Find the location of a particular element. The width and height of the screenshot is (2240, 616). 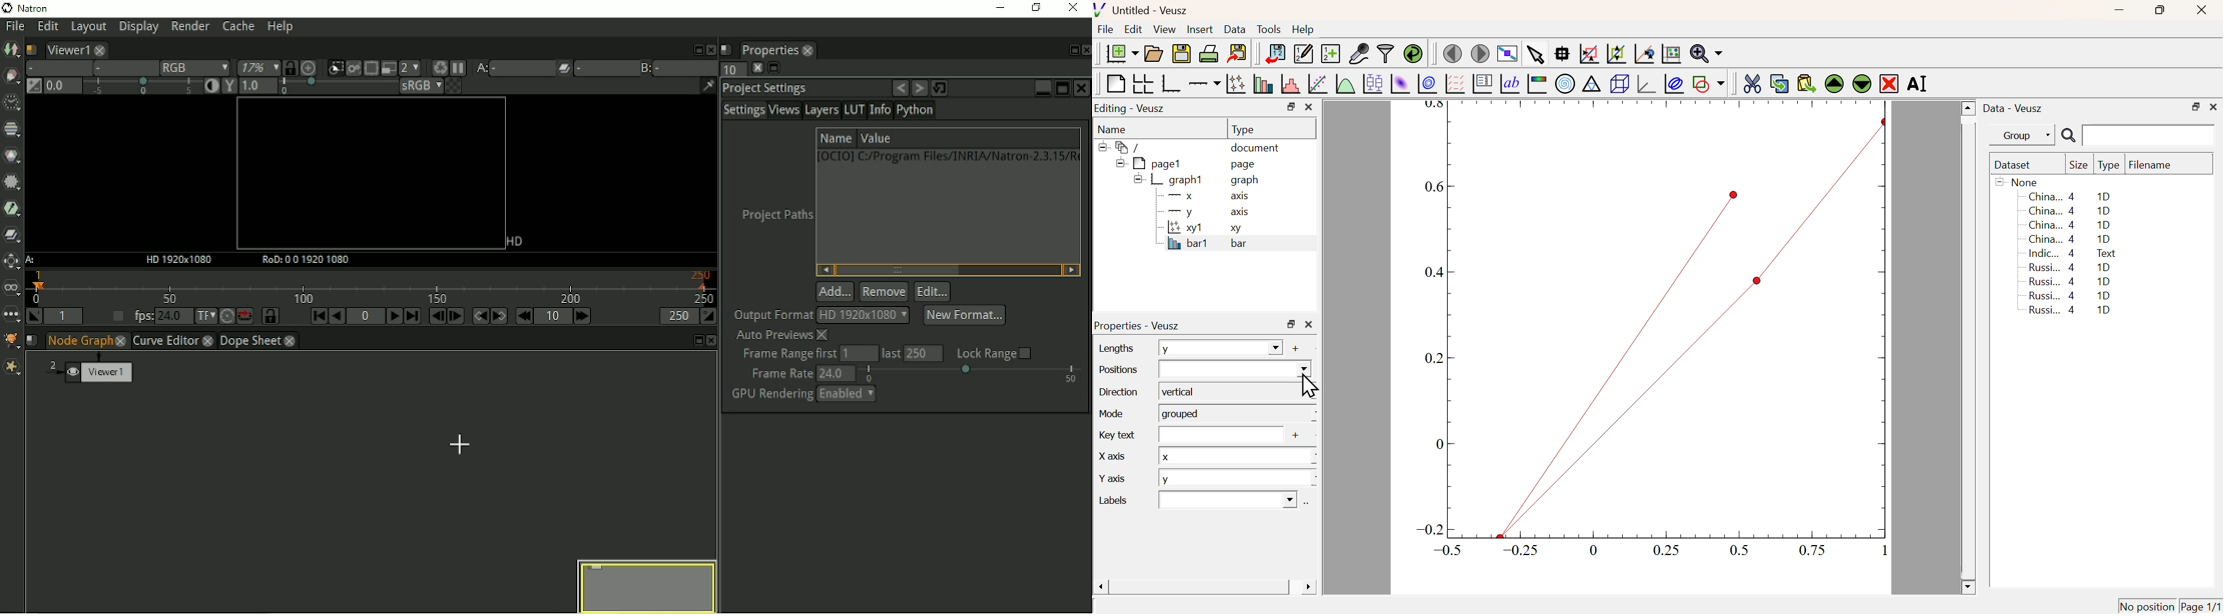

Plot Box Plots is located at coordinates (1372, 83).